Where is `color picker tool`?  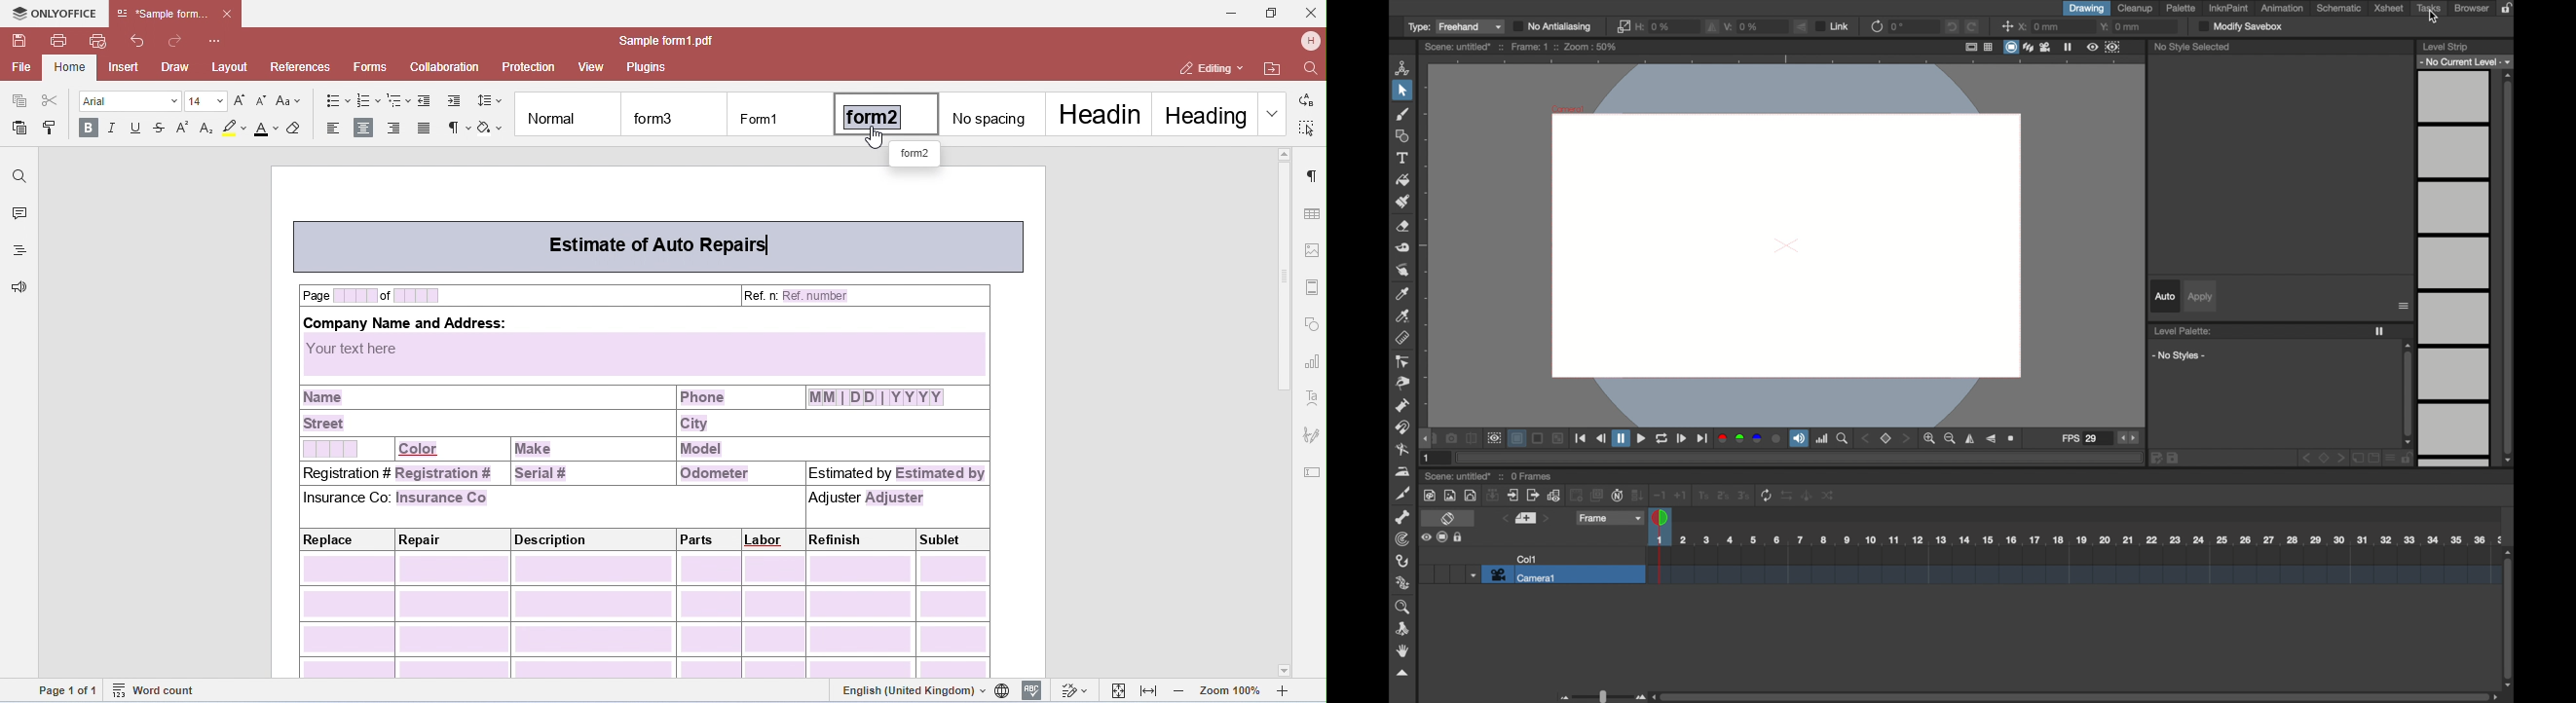
color picker tool is located at coordinates (1404, 294).